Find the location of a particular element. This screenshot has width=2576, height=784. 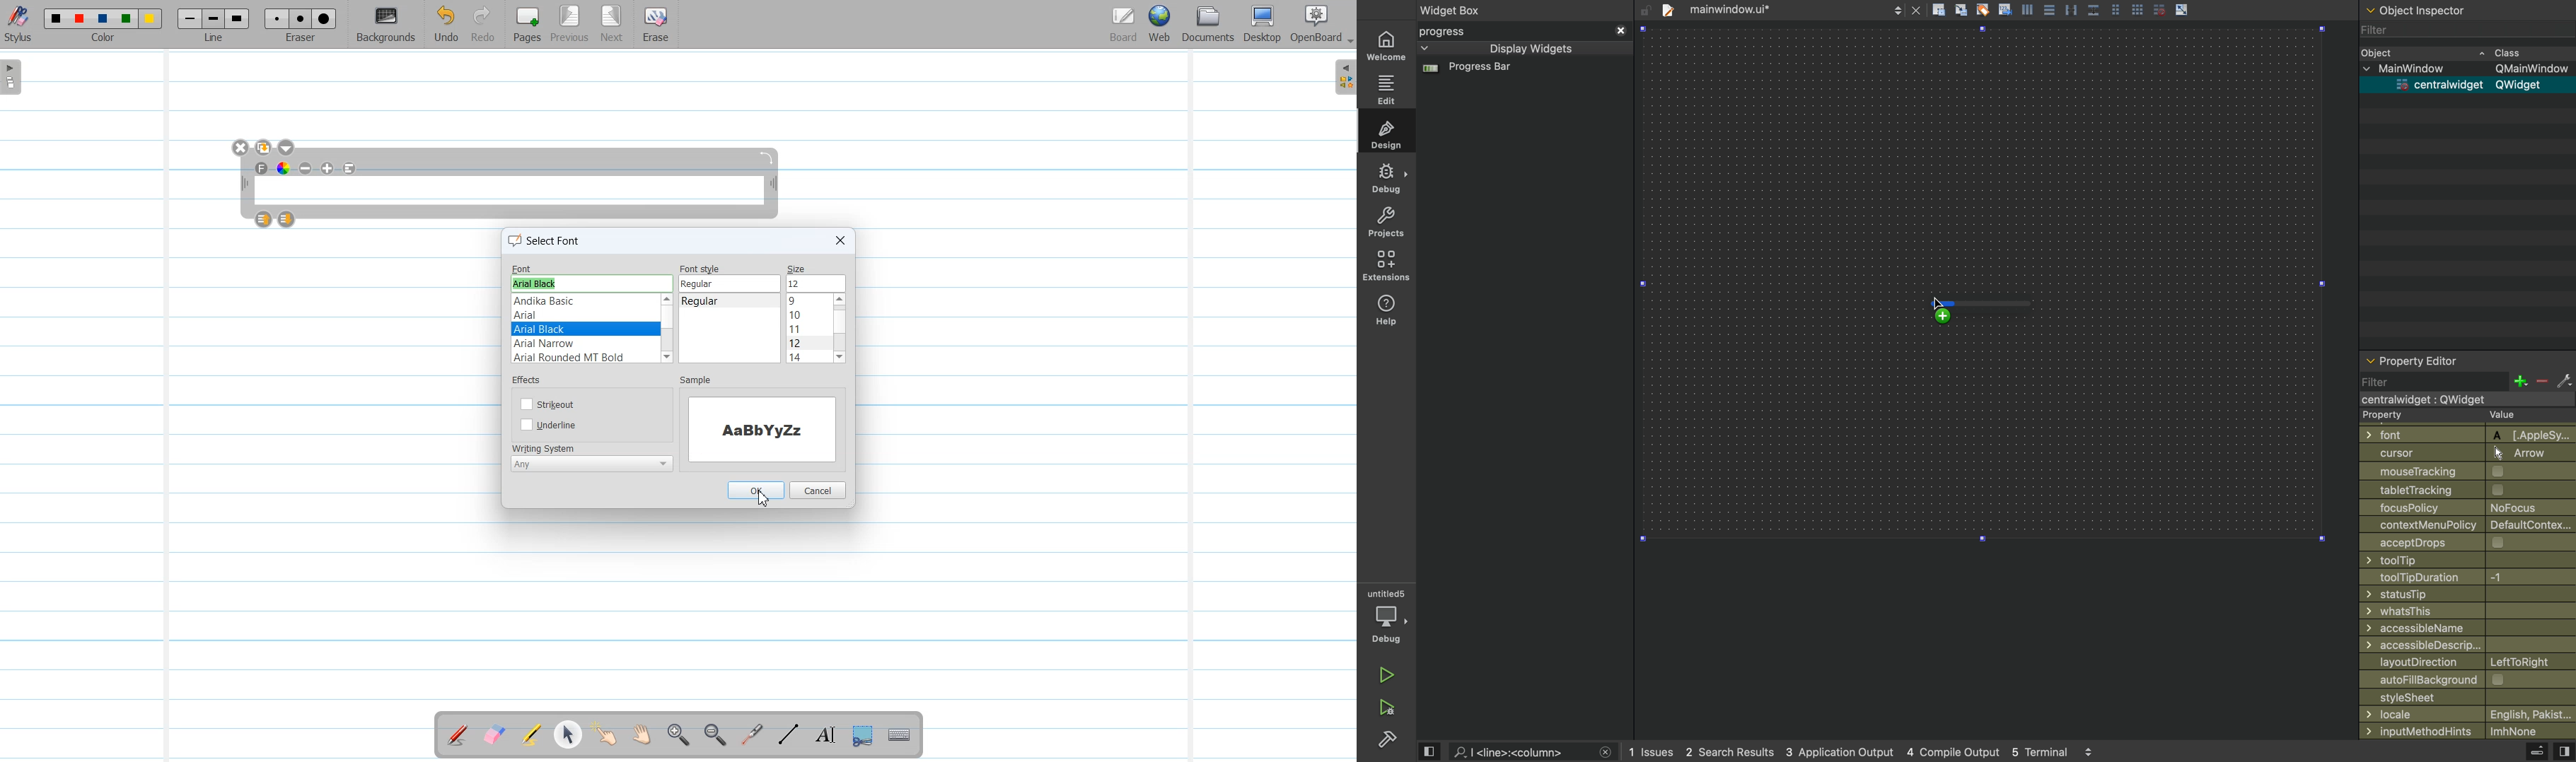

edit is located at coordinates (1388, 133).